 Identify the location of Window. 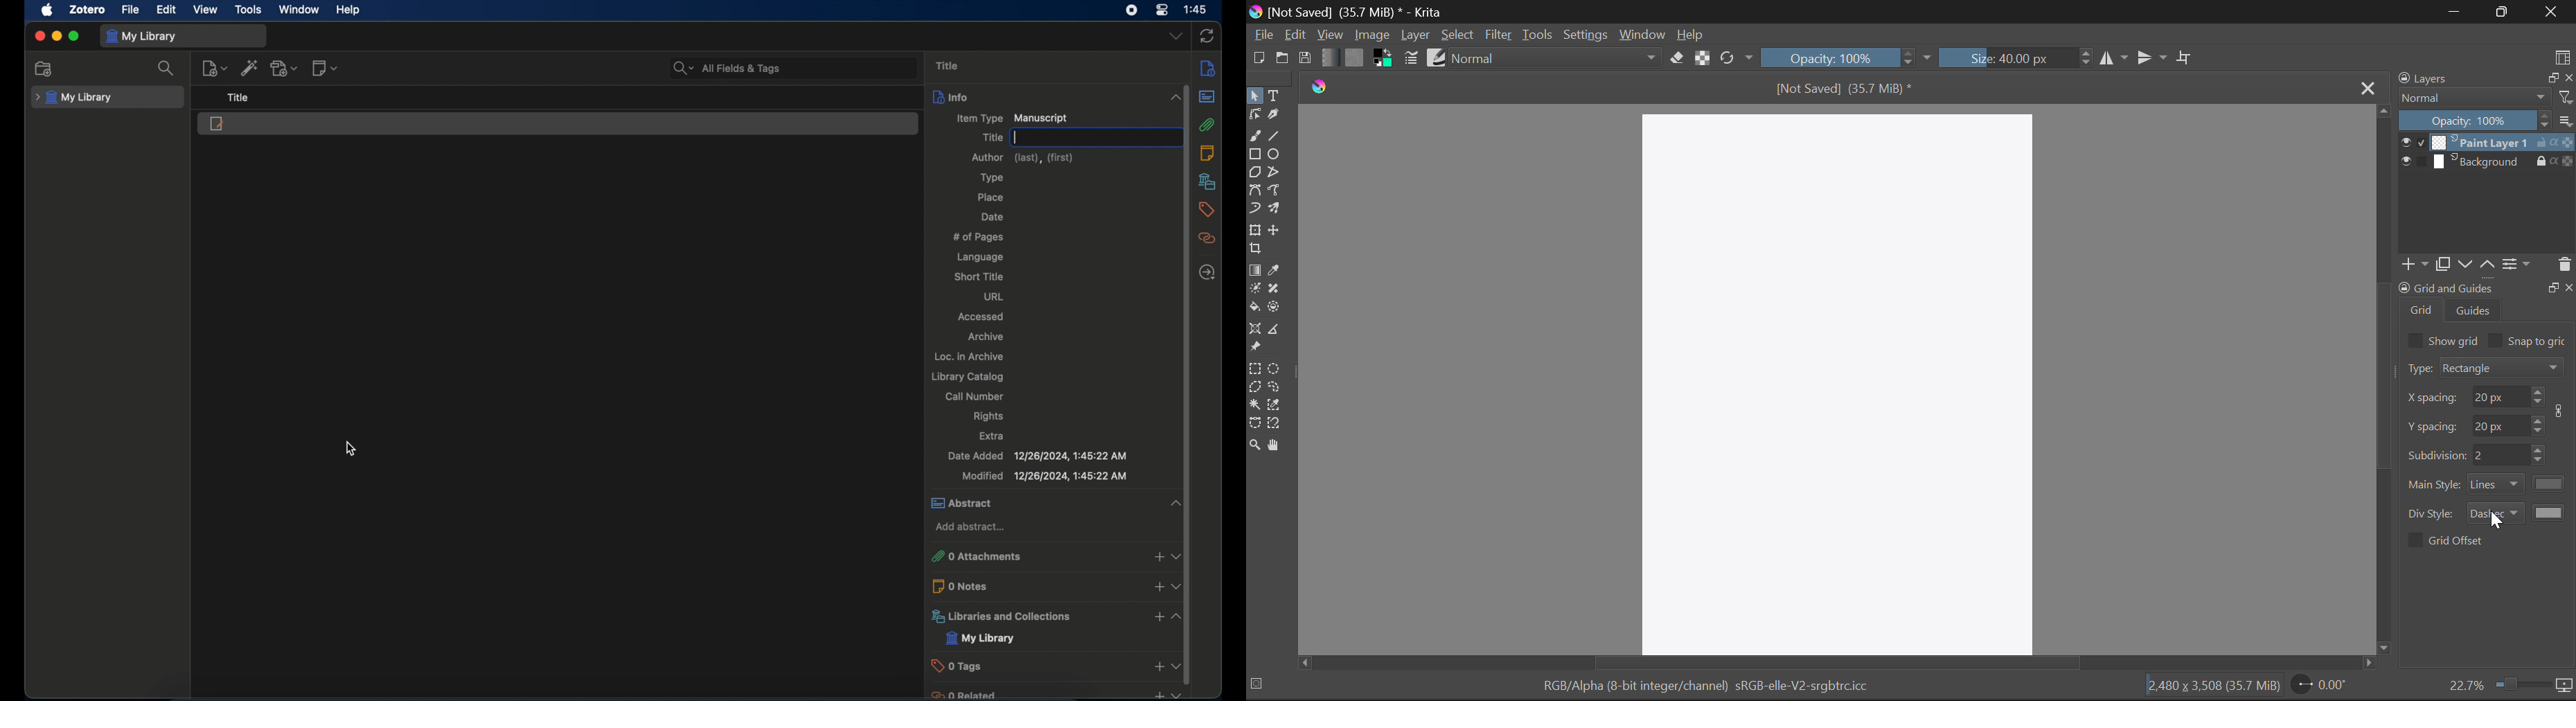
(1641, 35).